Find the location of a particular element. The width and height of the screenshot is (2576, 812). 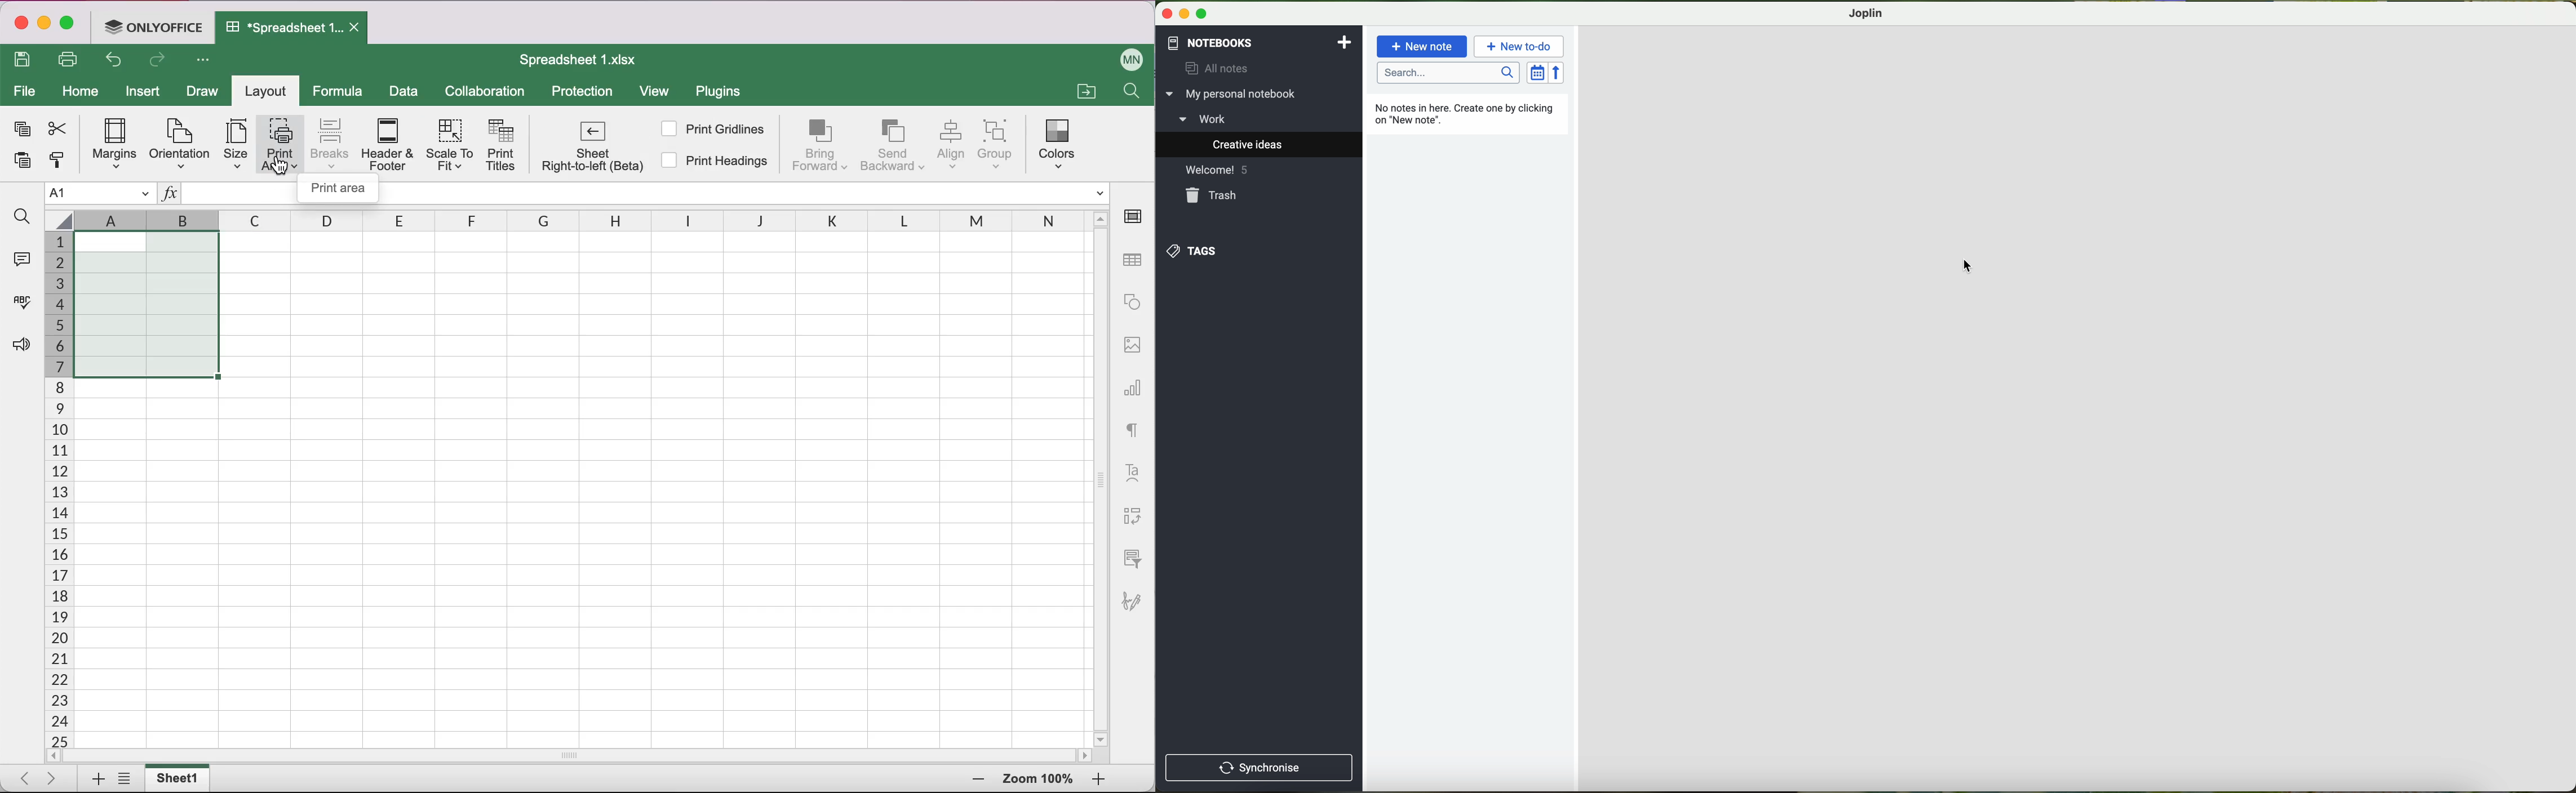

protection is located at coordinates (583, 92).